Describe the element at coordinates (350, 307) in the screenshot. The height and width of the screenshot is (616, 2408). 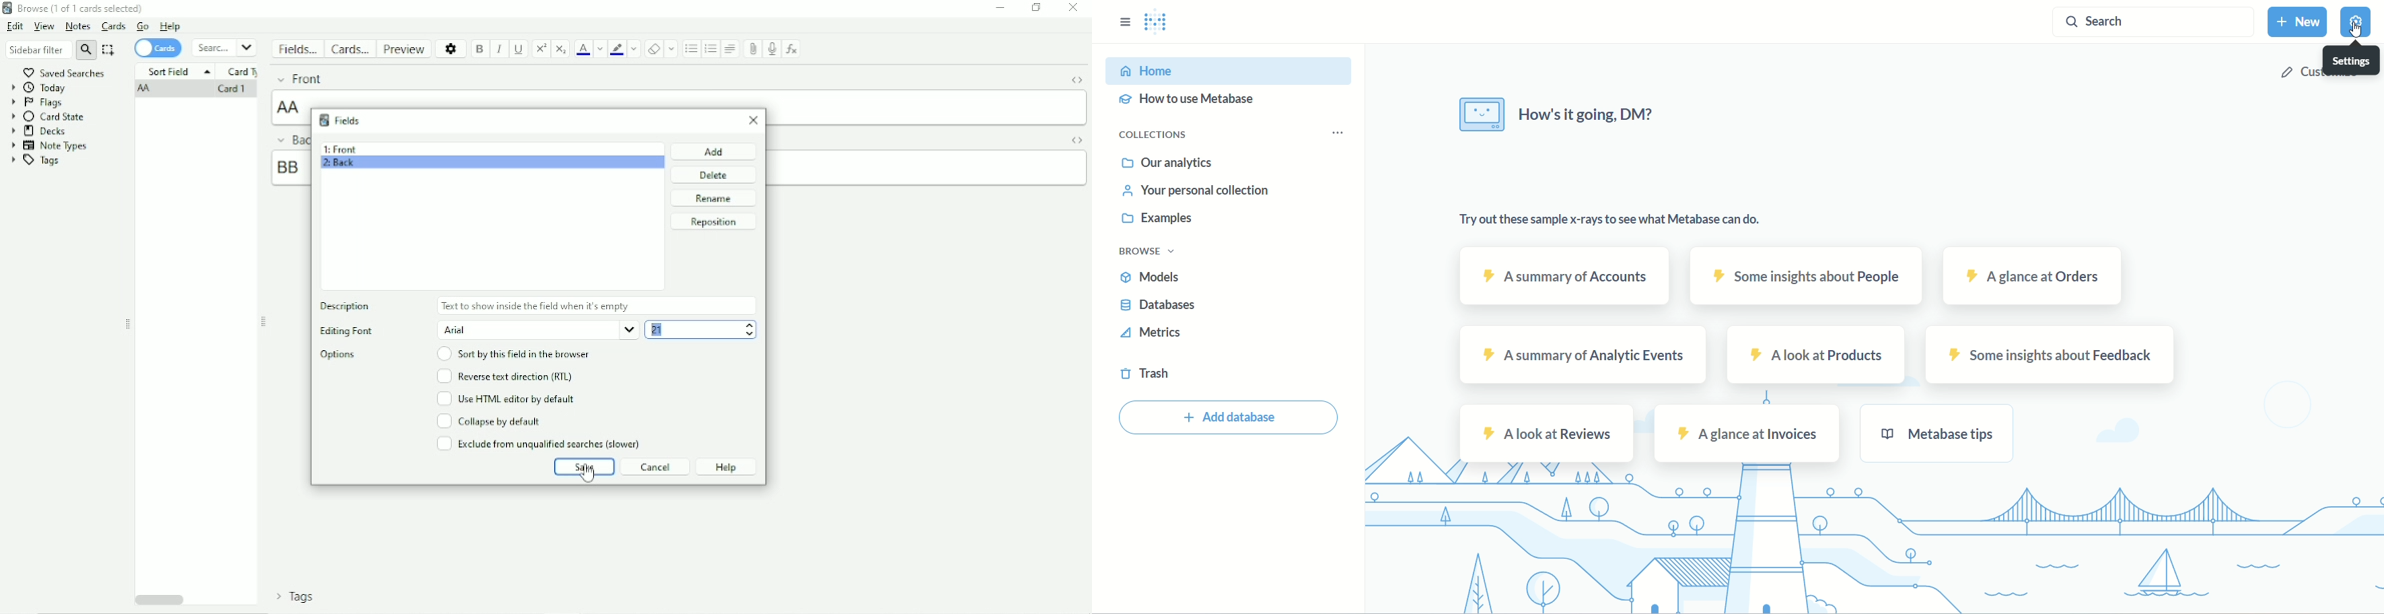
I see `Deposition` at that location.